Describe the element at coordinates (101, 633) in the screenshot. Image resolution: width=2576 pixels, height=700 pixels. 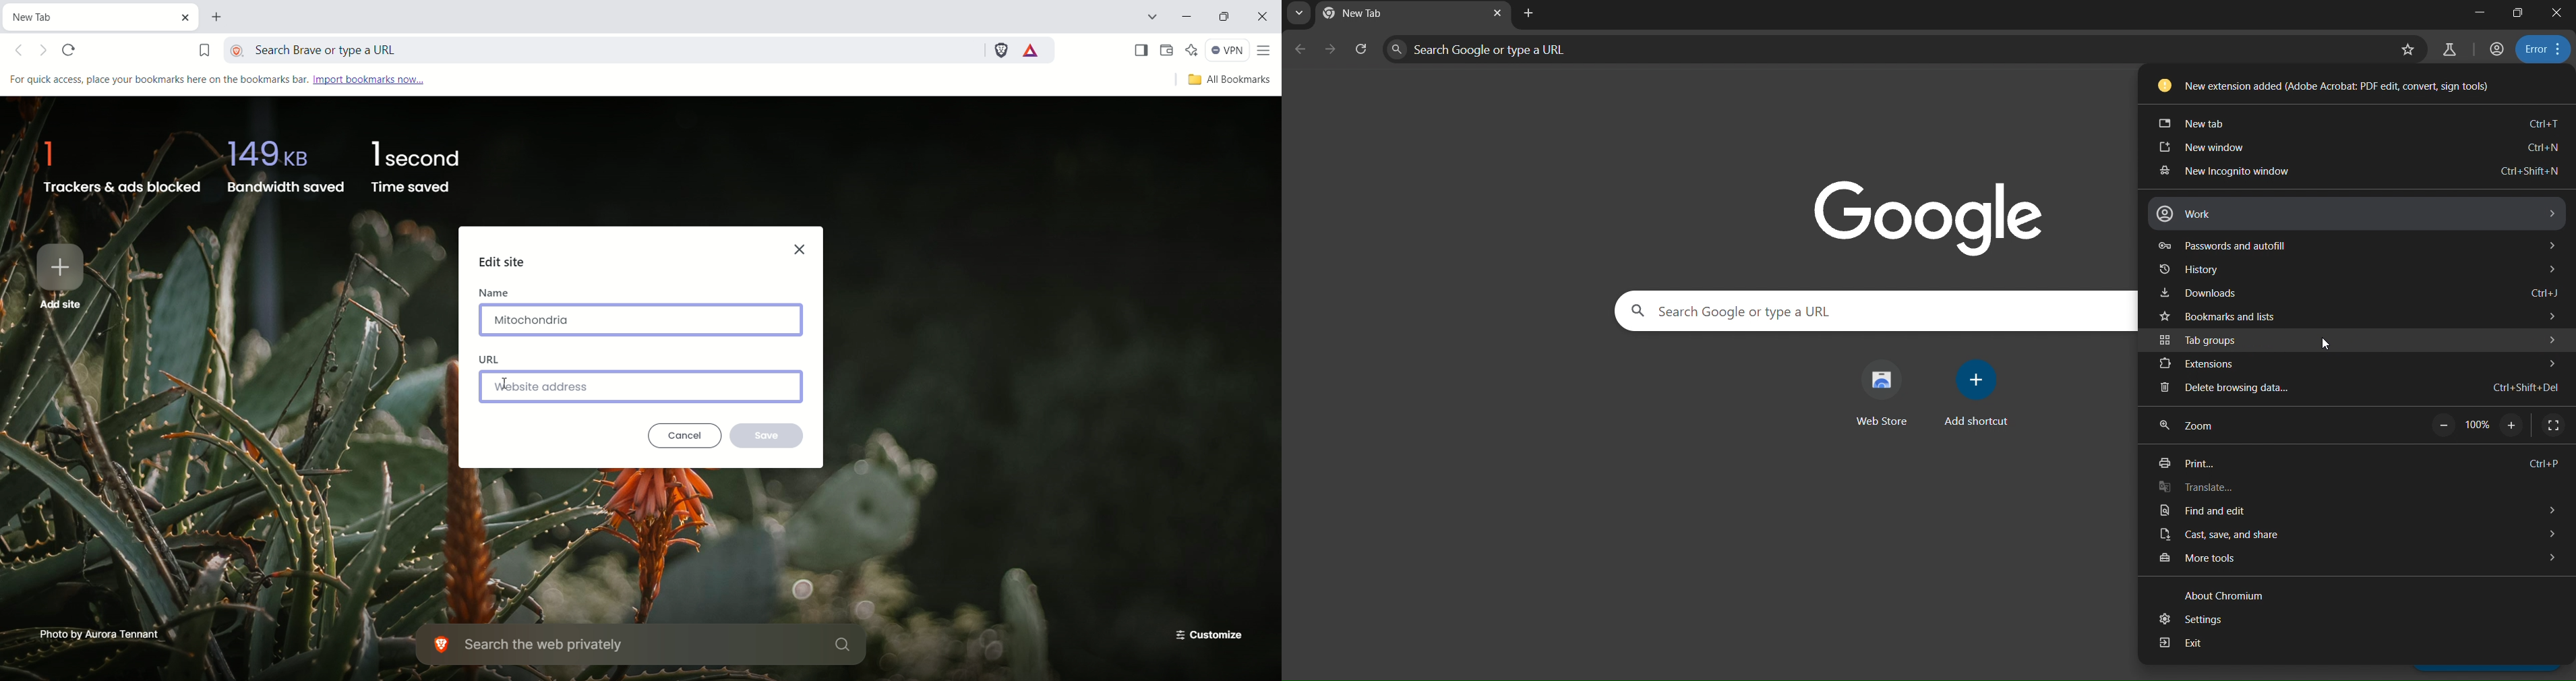
I see `Photo by Aurora Tennant` at that location.